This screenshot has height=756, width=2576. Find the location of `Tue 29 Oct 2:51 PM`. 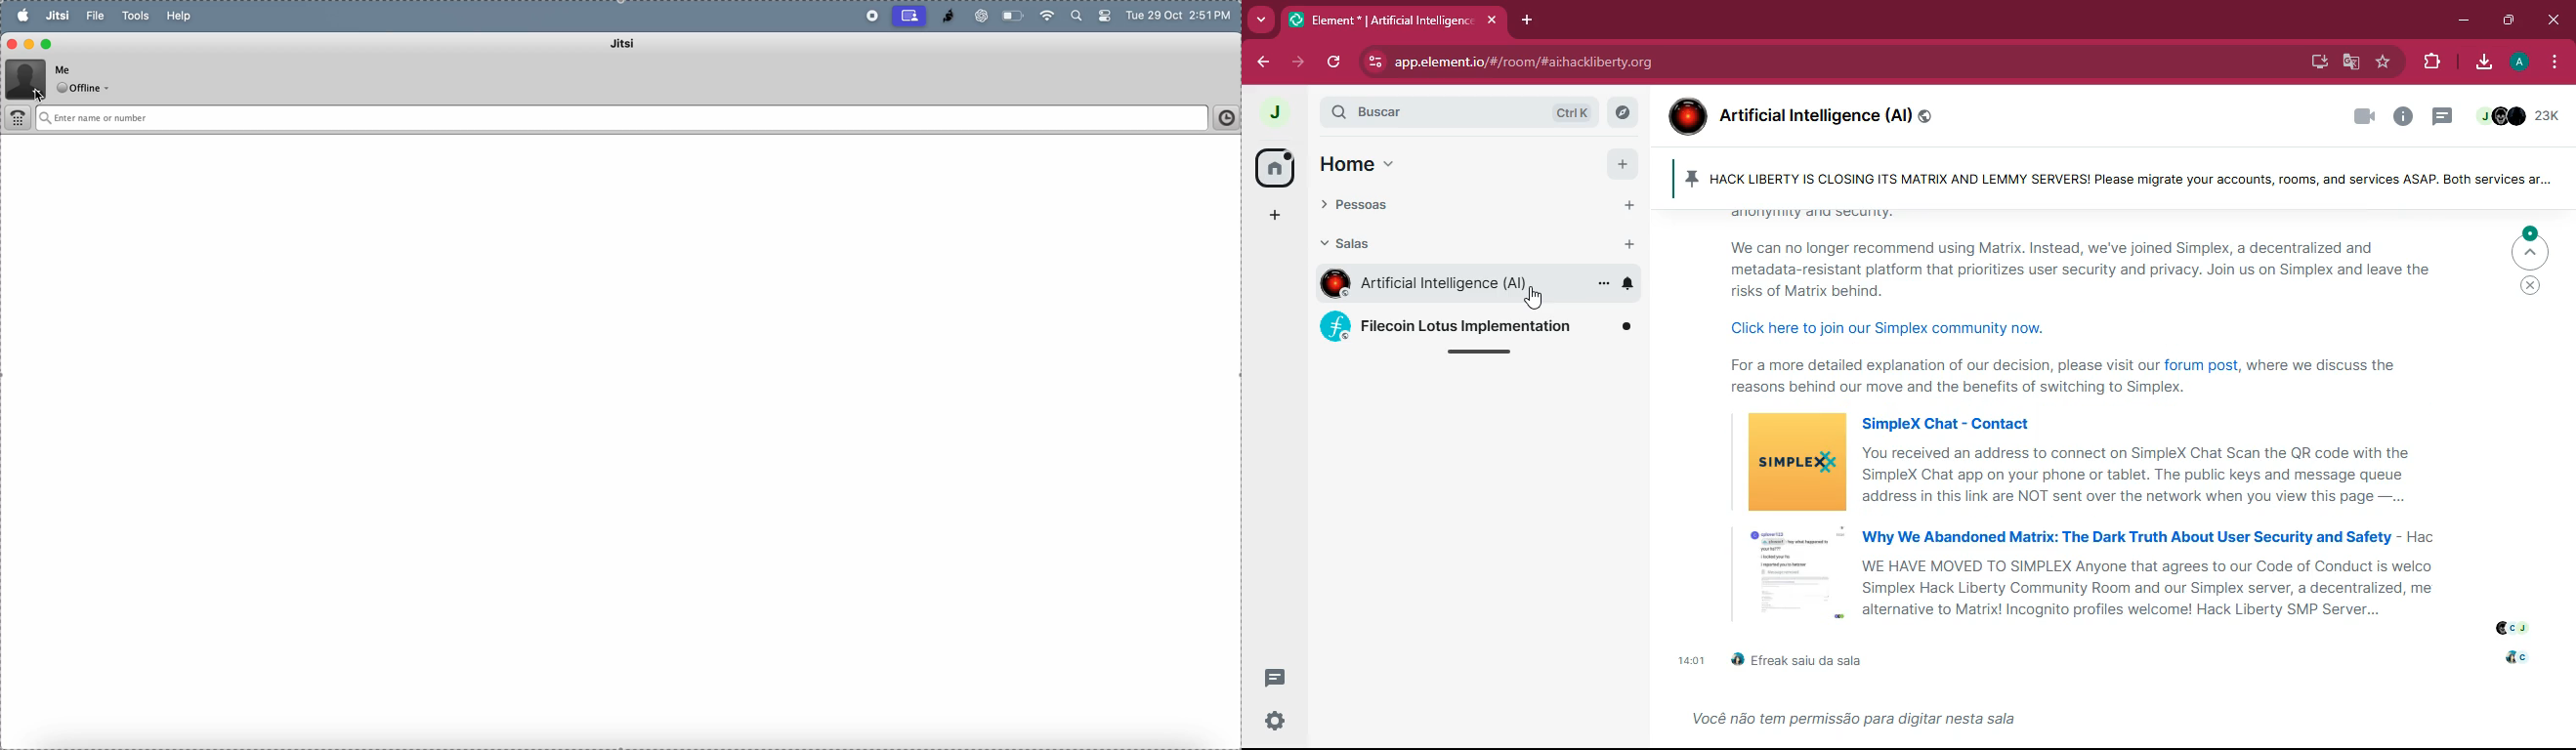

Tue 29 Oct 2:51 PM is located at coordinates (1181, 17).